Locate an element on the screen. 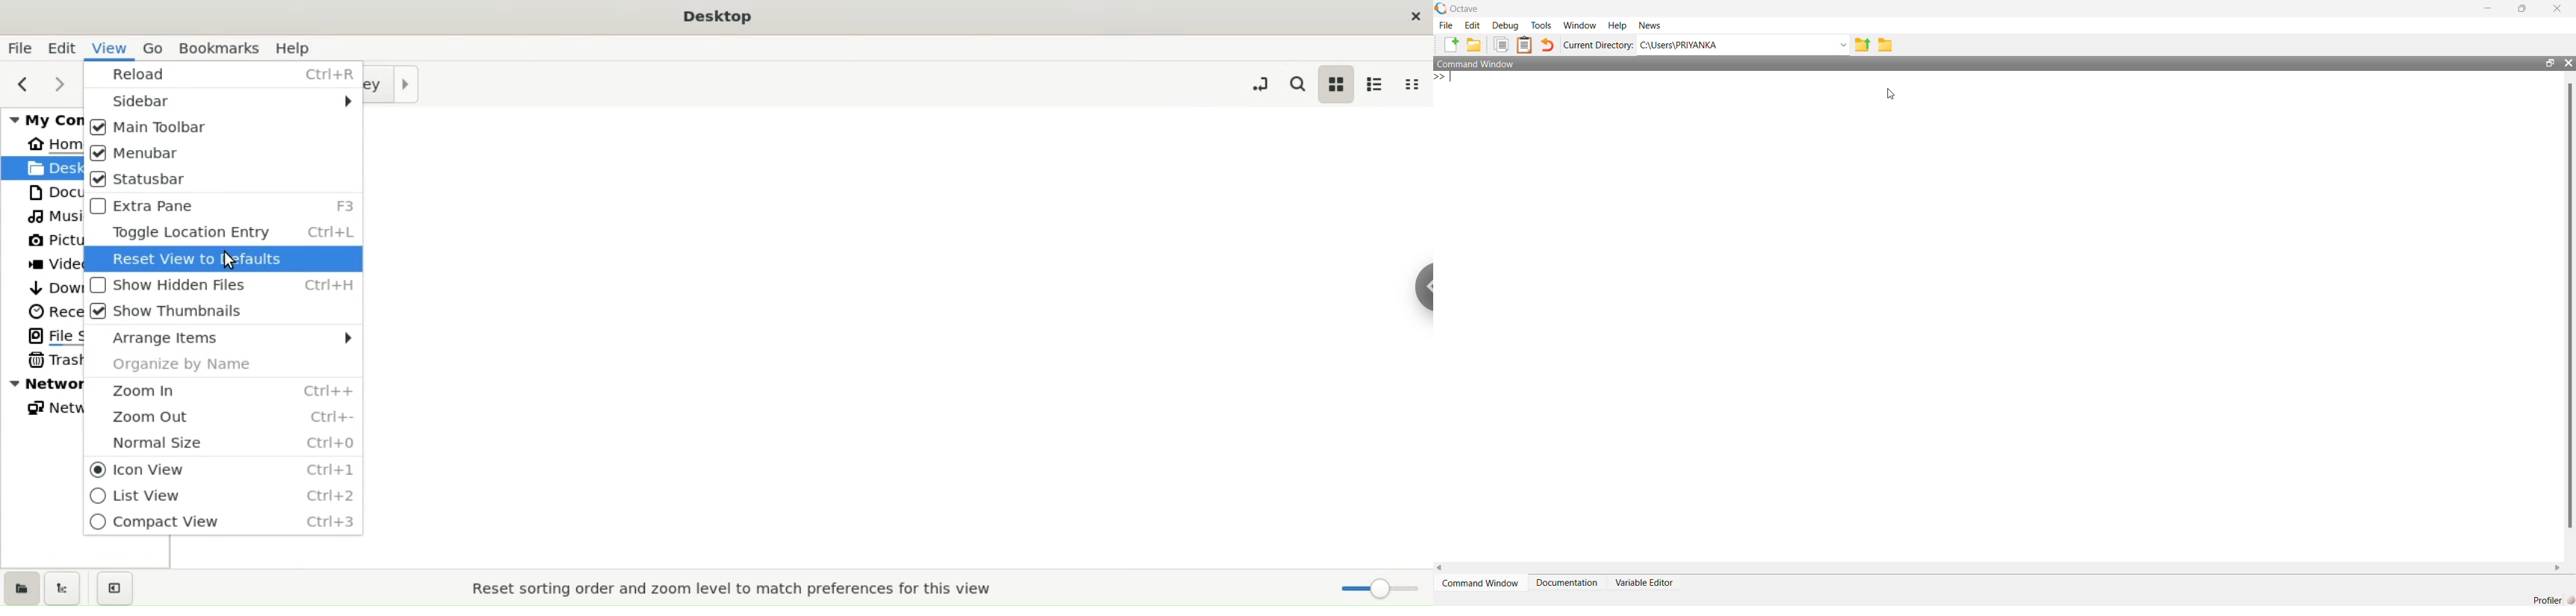 The image size is (2576, 616). clipboard is located at coordinates (1501, 44).